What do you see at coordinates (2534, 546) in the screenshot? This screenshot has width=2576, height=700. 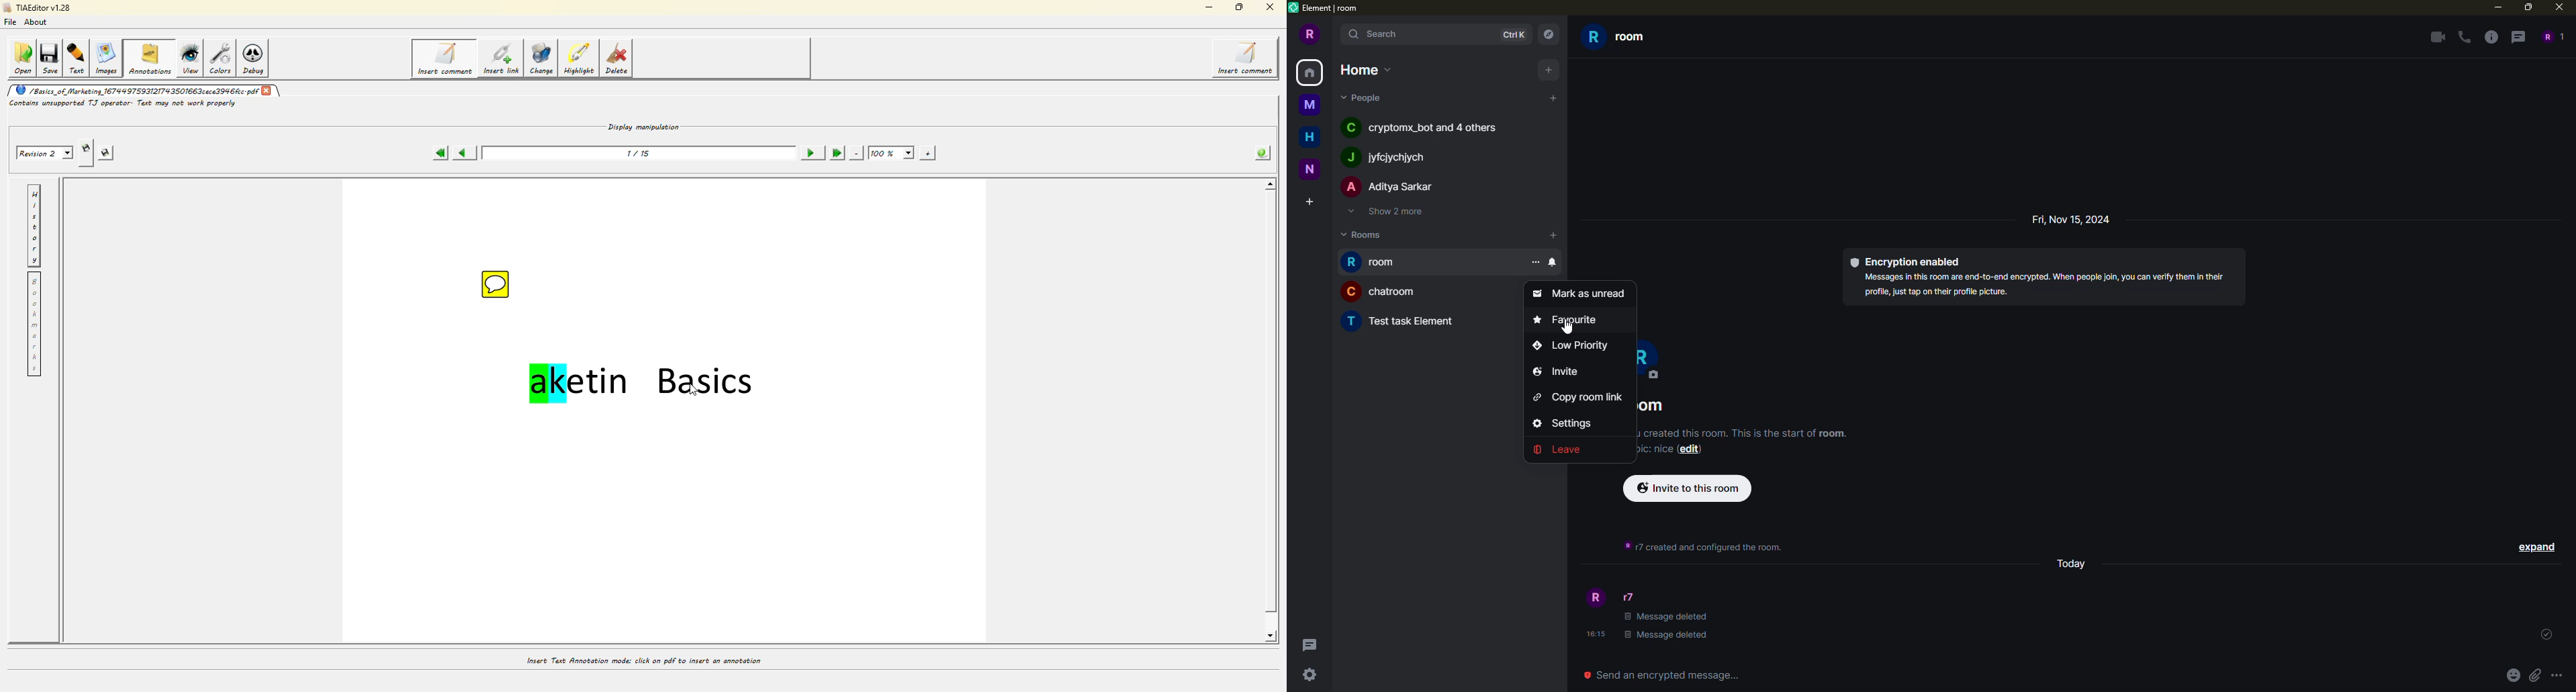 I see `expand` at bounding box center [2534, 546].